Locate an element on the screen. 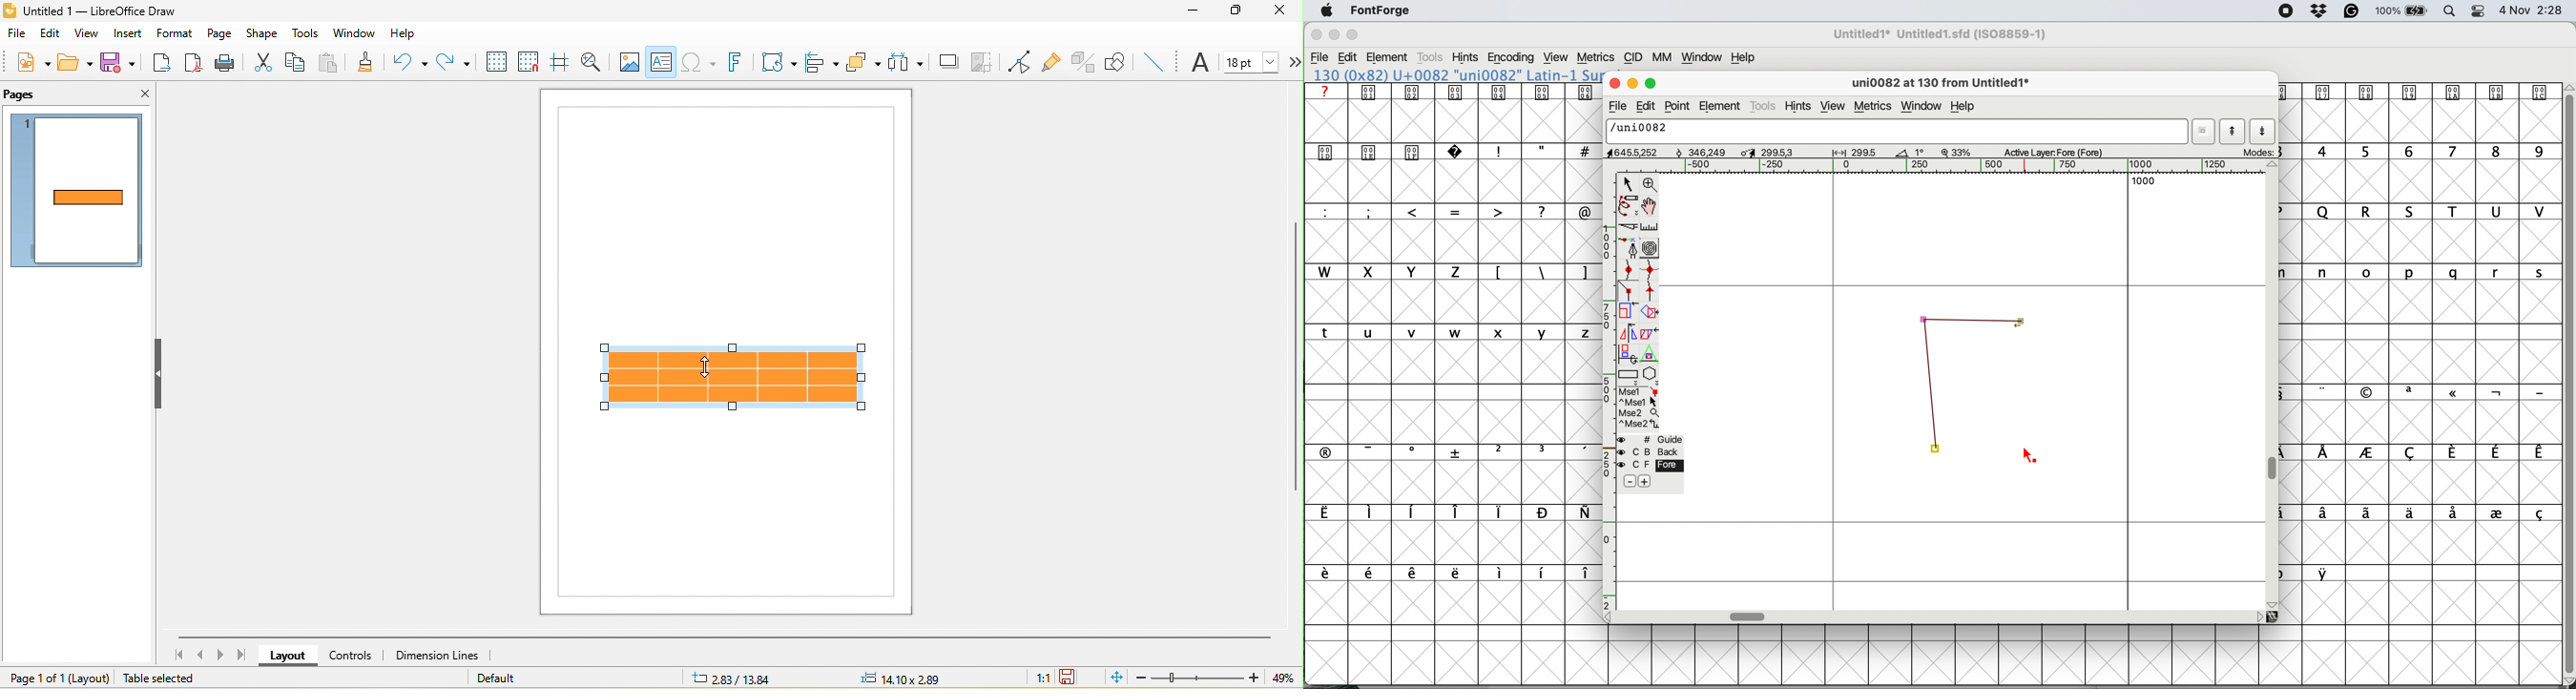 This screenshot has height=700, width=2576. metrics is located at coordinates (1595, 58).